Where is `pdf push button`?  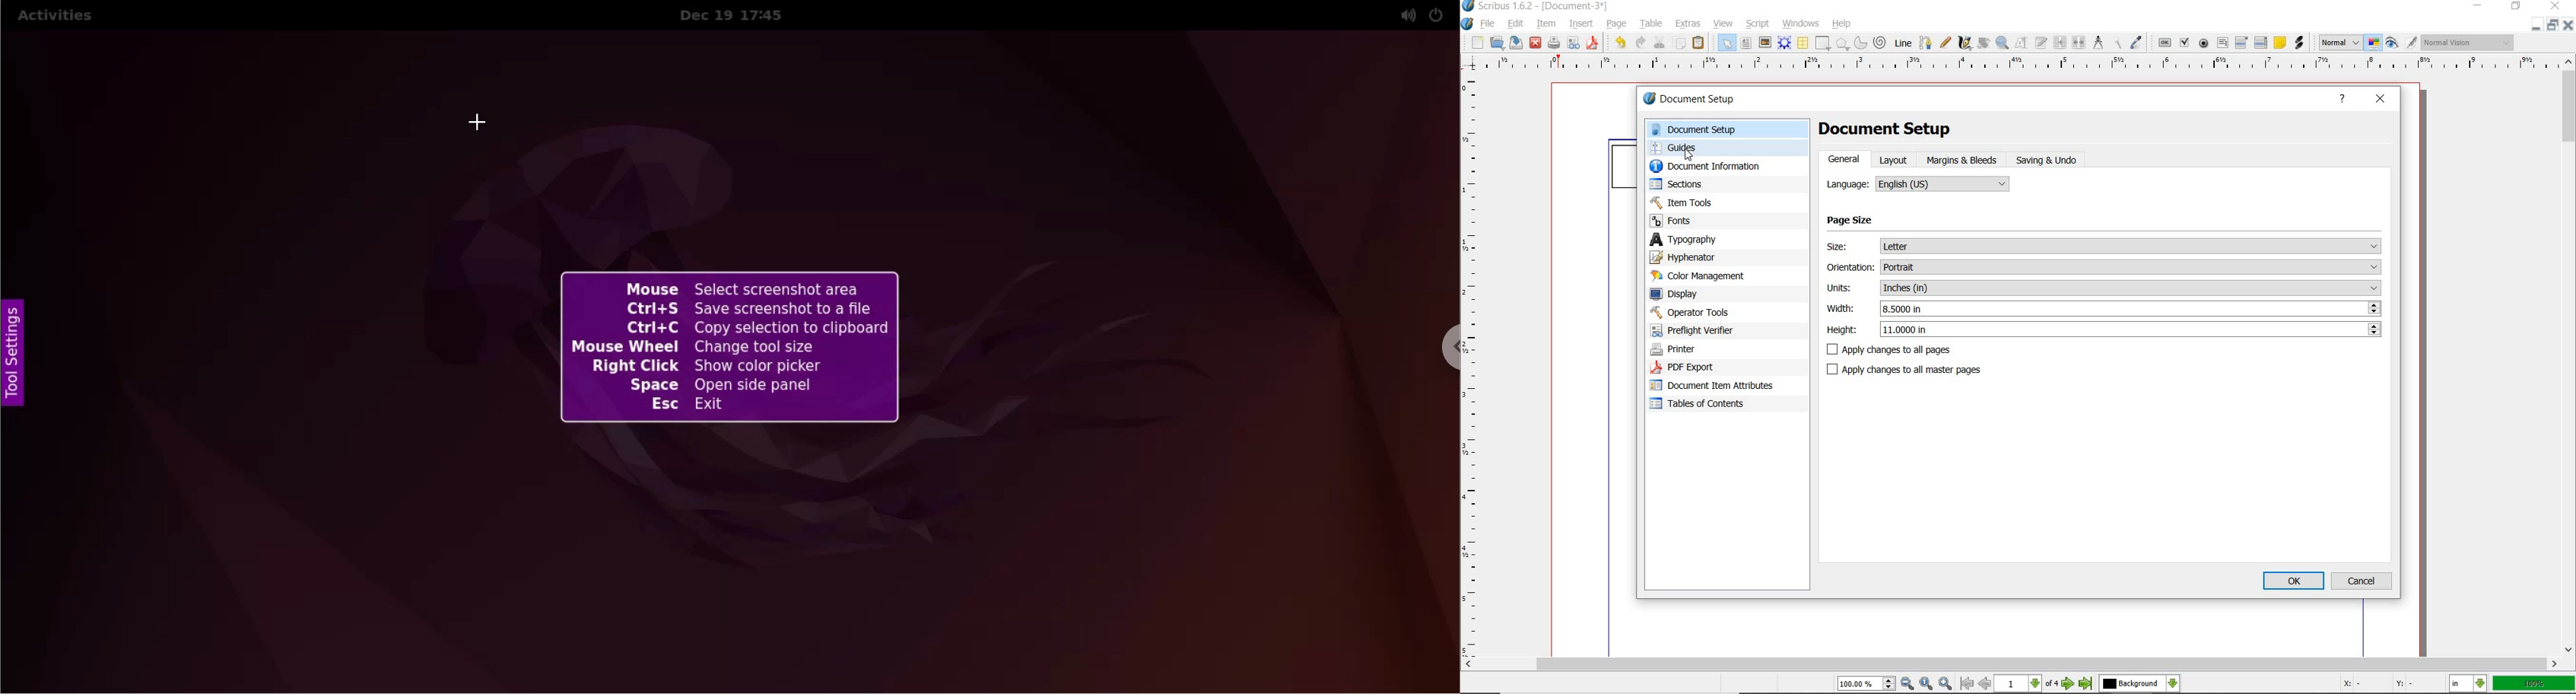 pdf push button is located at coordinates (2165, 42).